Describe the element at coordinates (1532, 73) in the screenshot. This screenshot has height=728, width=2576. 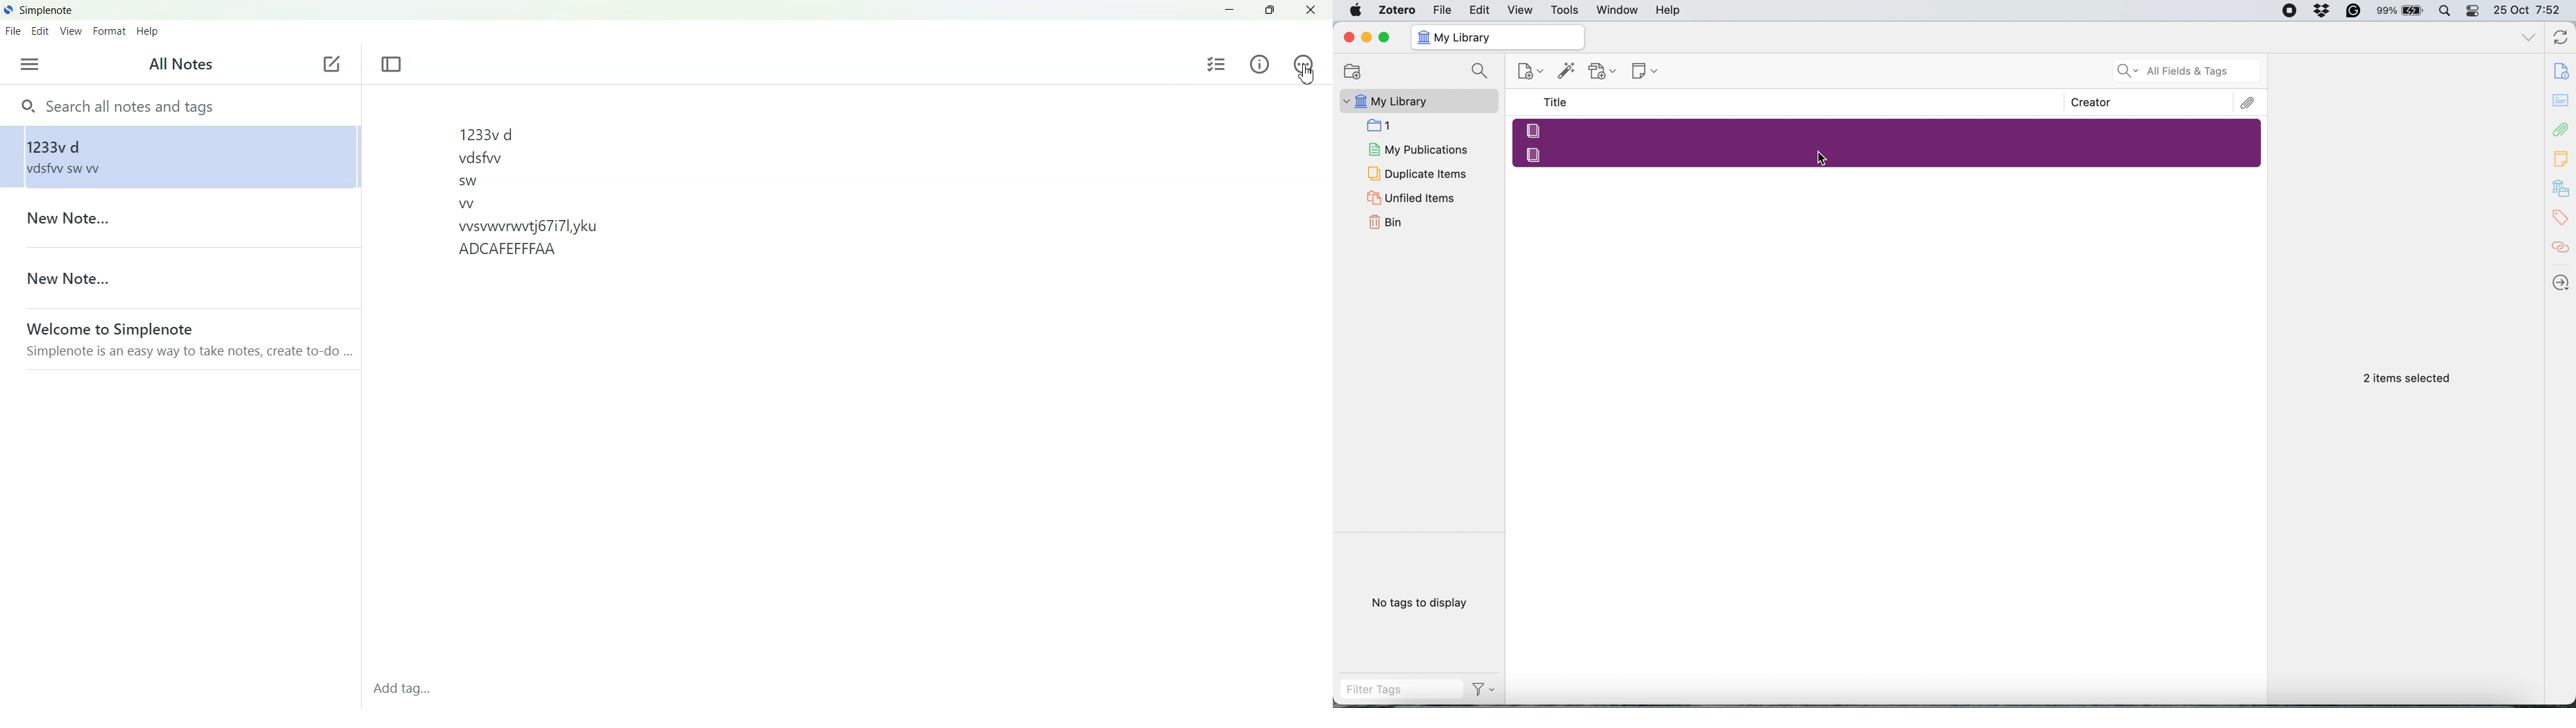
I see `New Item` at that location.